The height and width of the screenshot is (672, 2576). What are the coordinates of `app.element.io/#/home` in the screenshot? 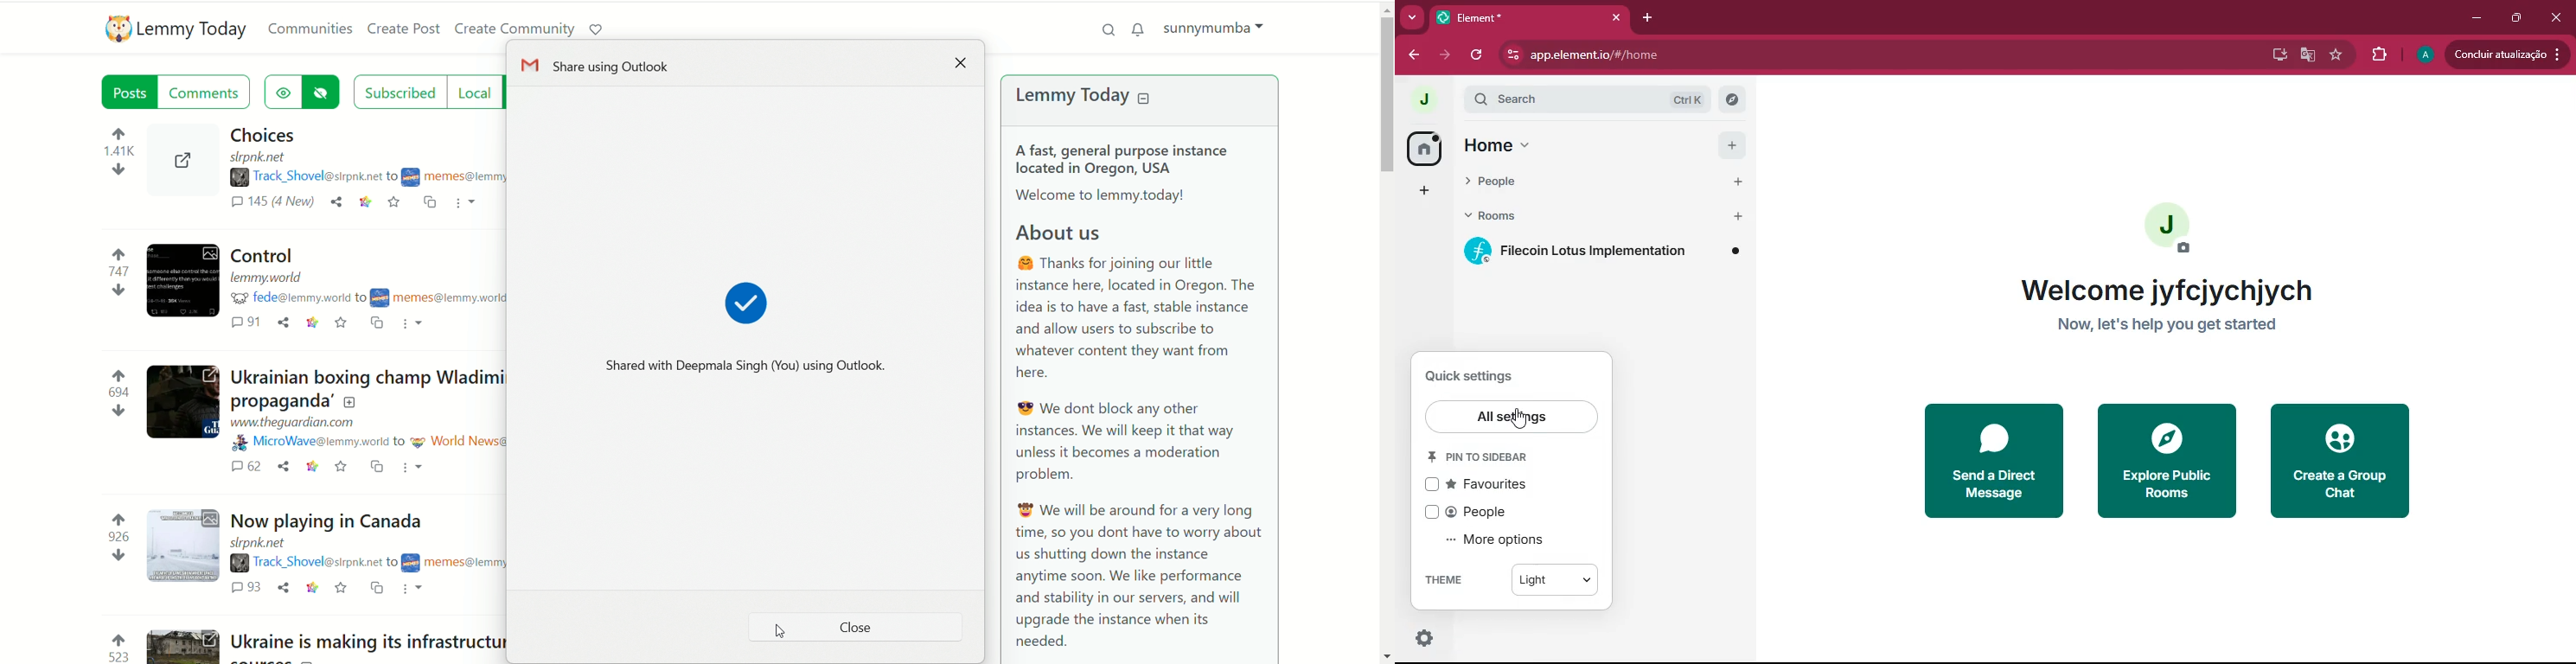 It's located at (1732, 55).